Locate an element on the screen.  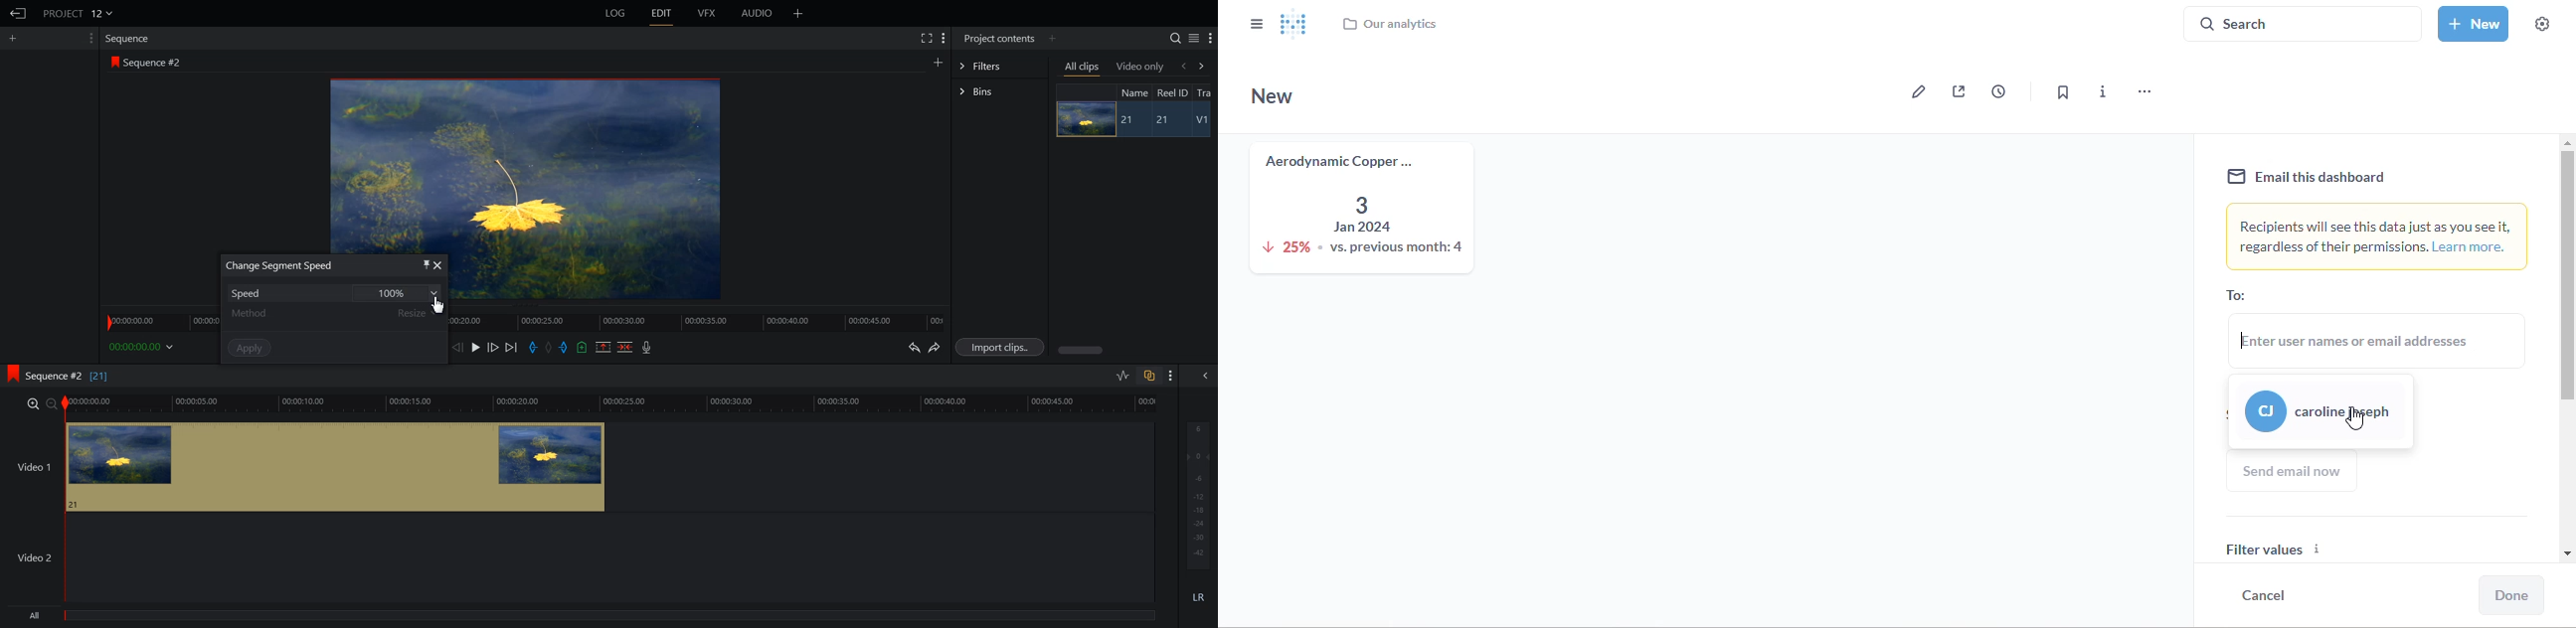
our analytics is located at coordinates (1389, 24).